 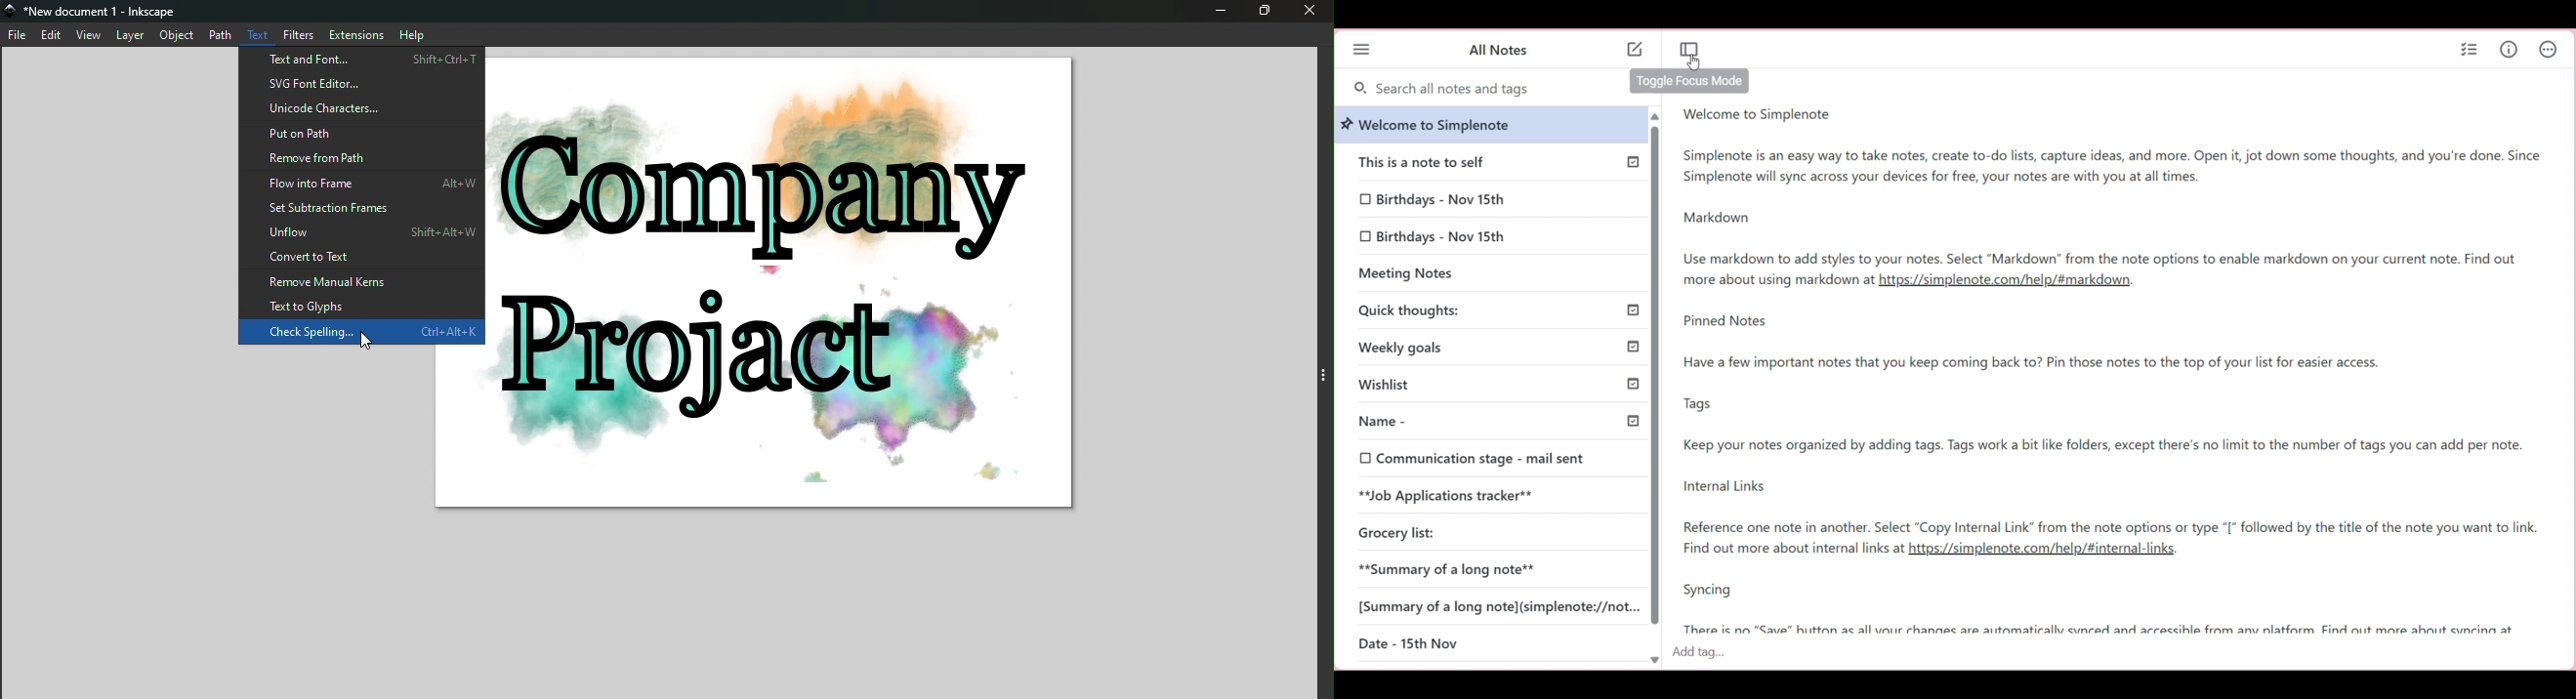 What do you see at coordinates (2007, 280) in the screenshot?
I see `link1` at bounding box center [2007, 280].